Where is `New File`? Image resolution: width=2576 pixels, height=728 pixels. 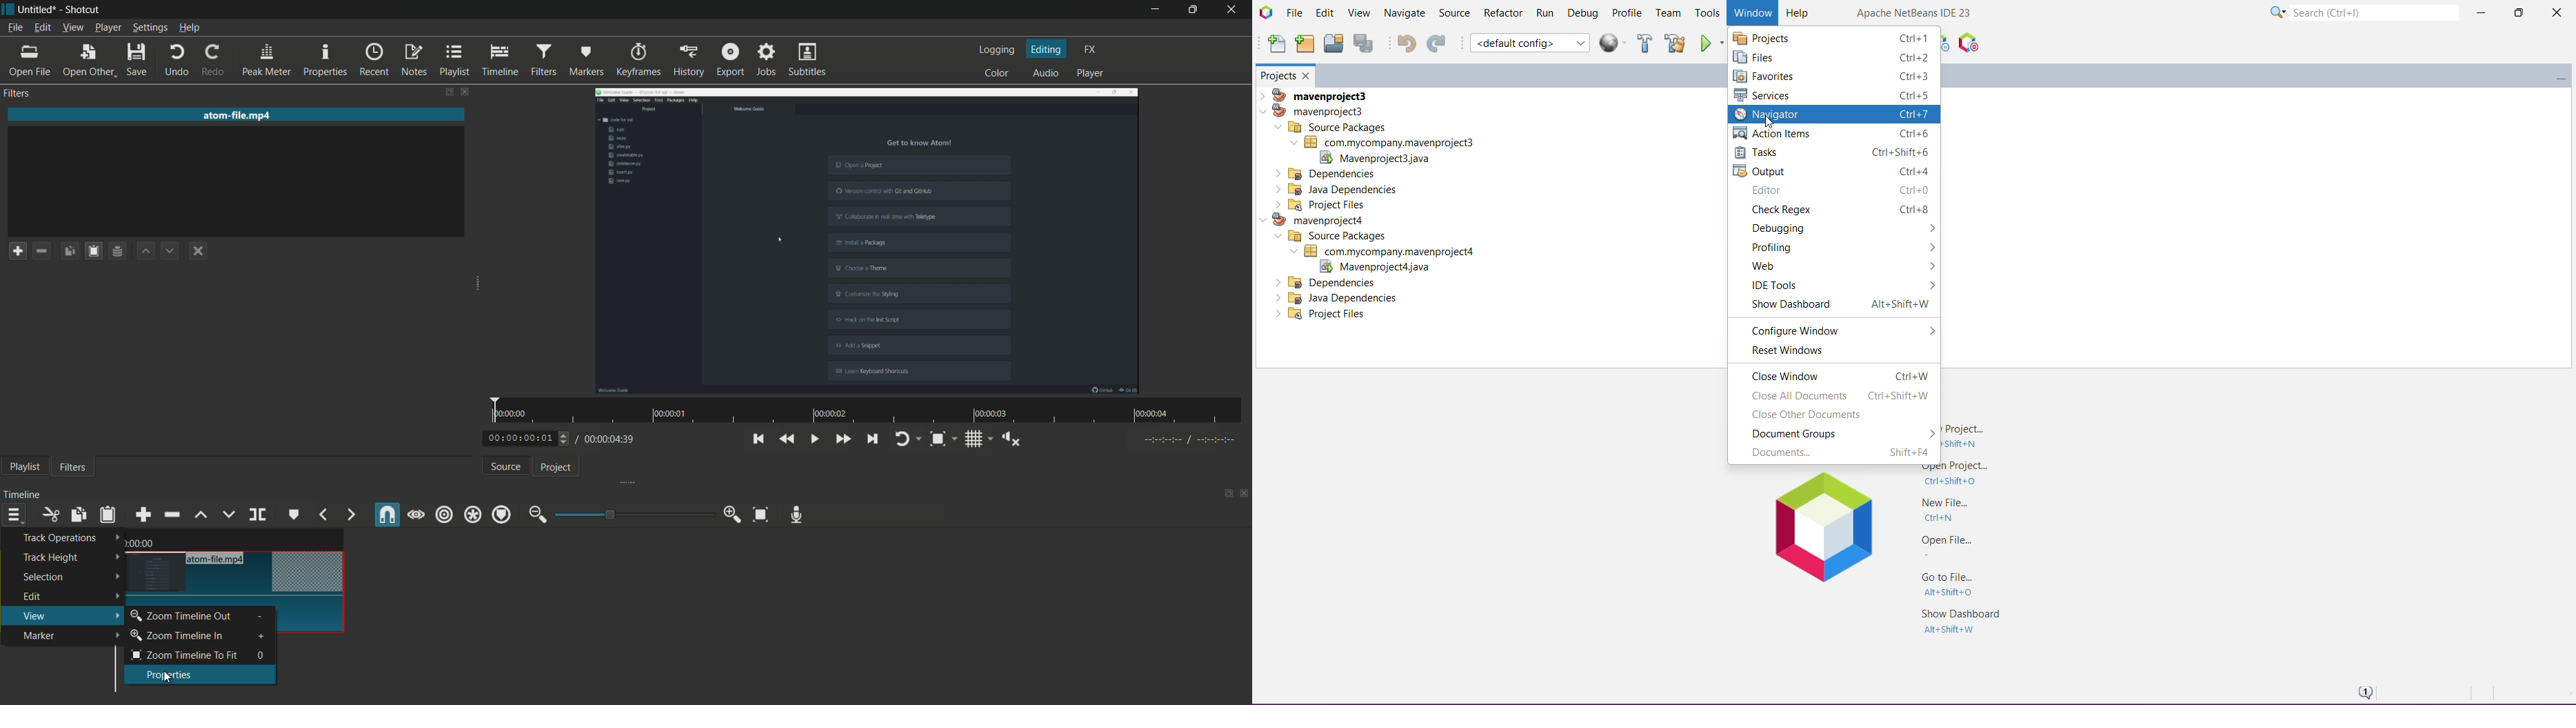
New File is located at coordinates (1276, 44).